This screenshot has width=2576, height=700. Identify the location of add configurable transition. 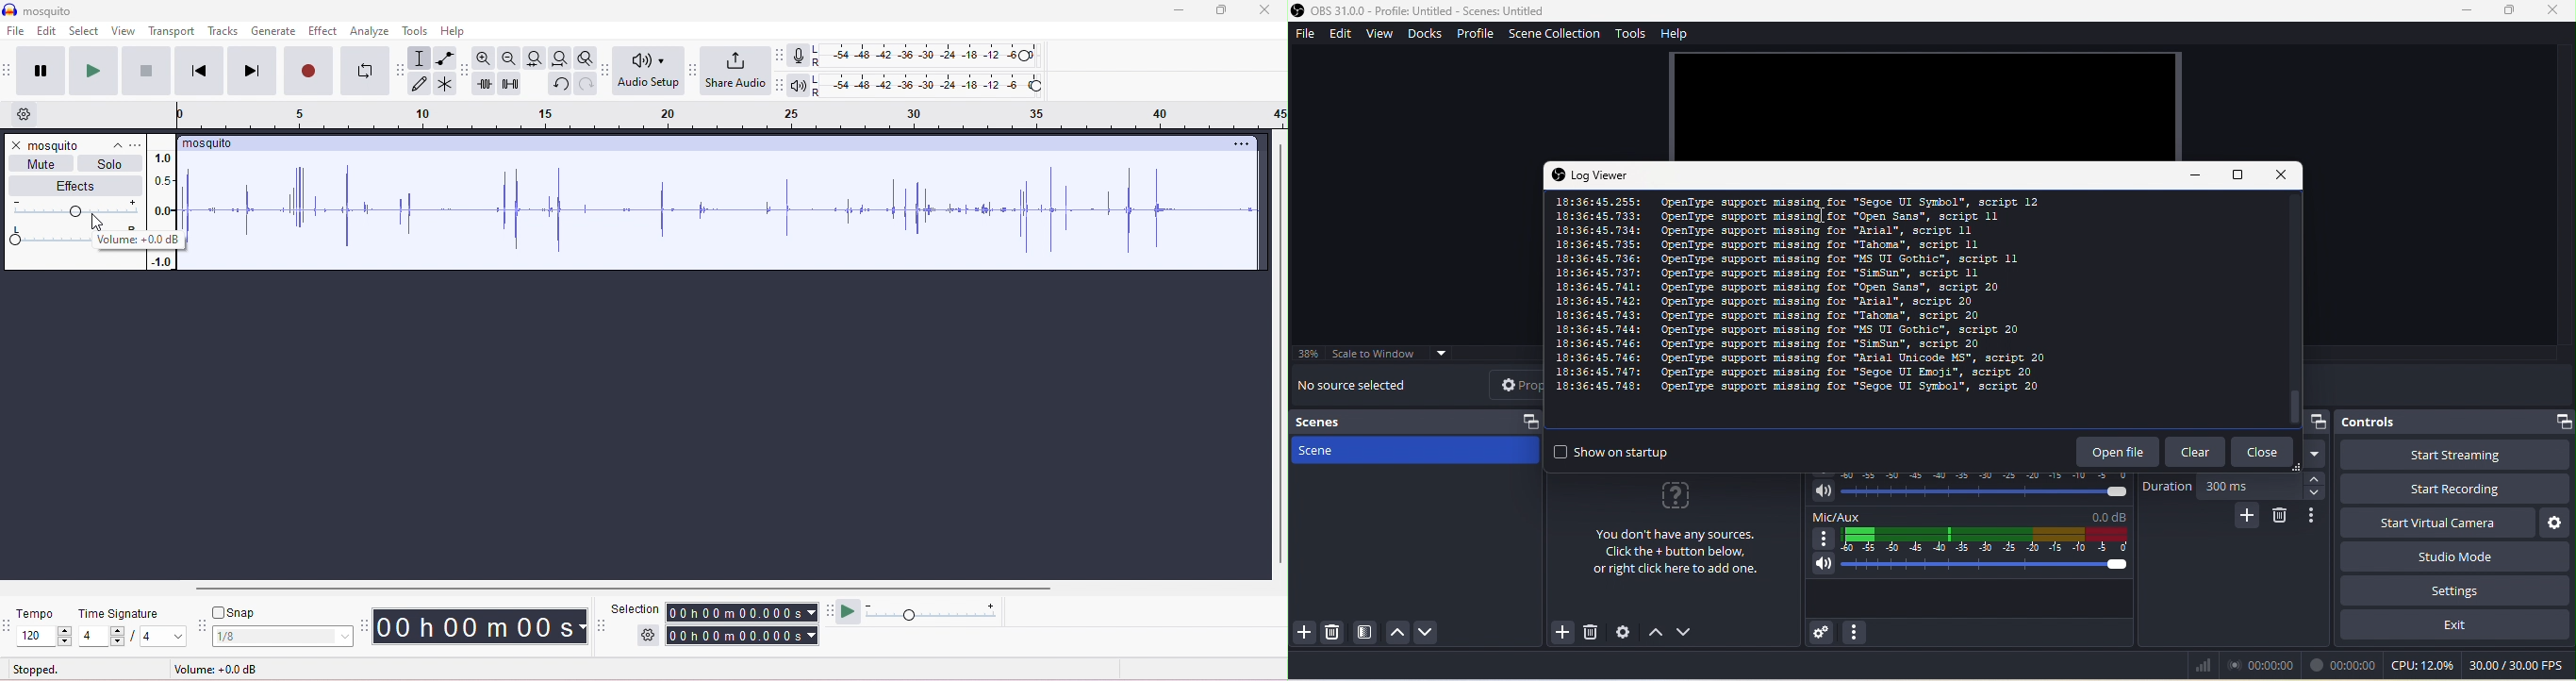
(2246, 517).